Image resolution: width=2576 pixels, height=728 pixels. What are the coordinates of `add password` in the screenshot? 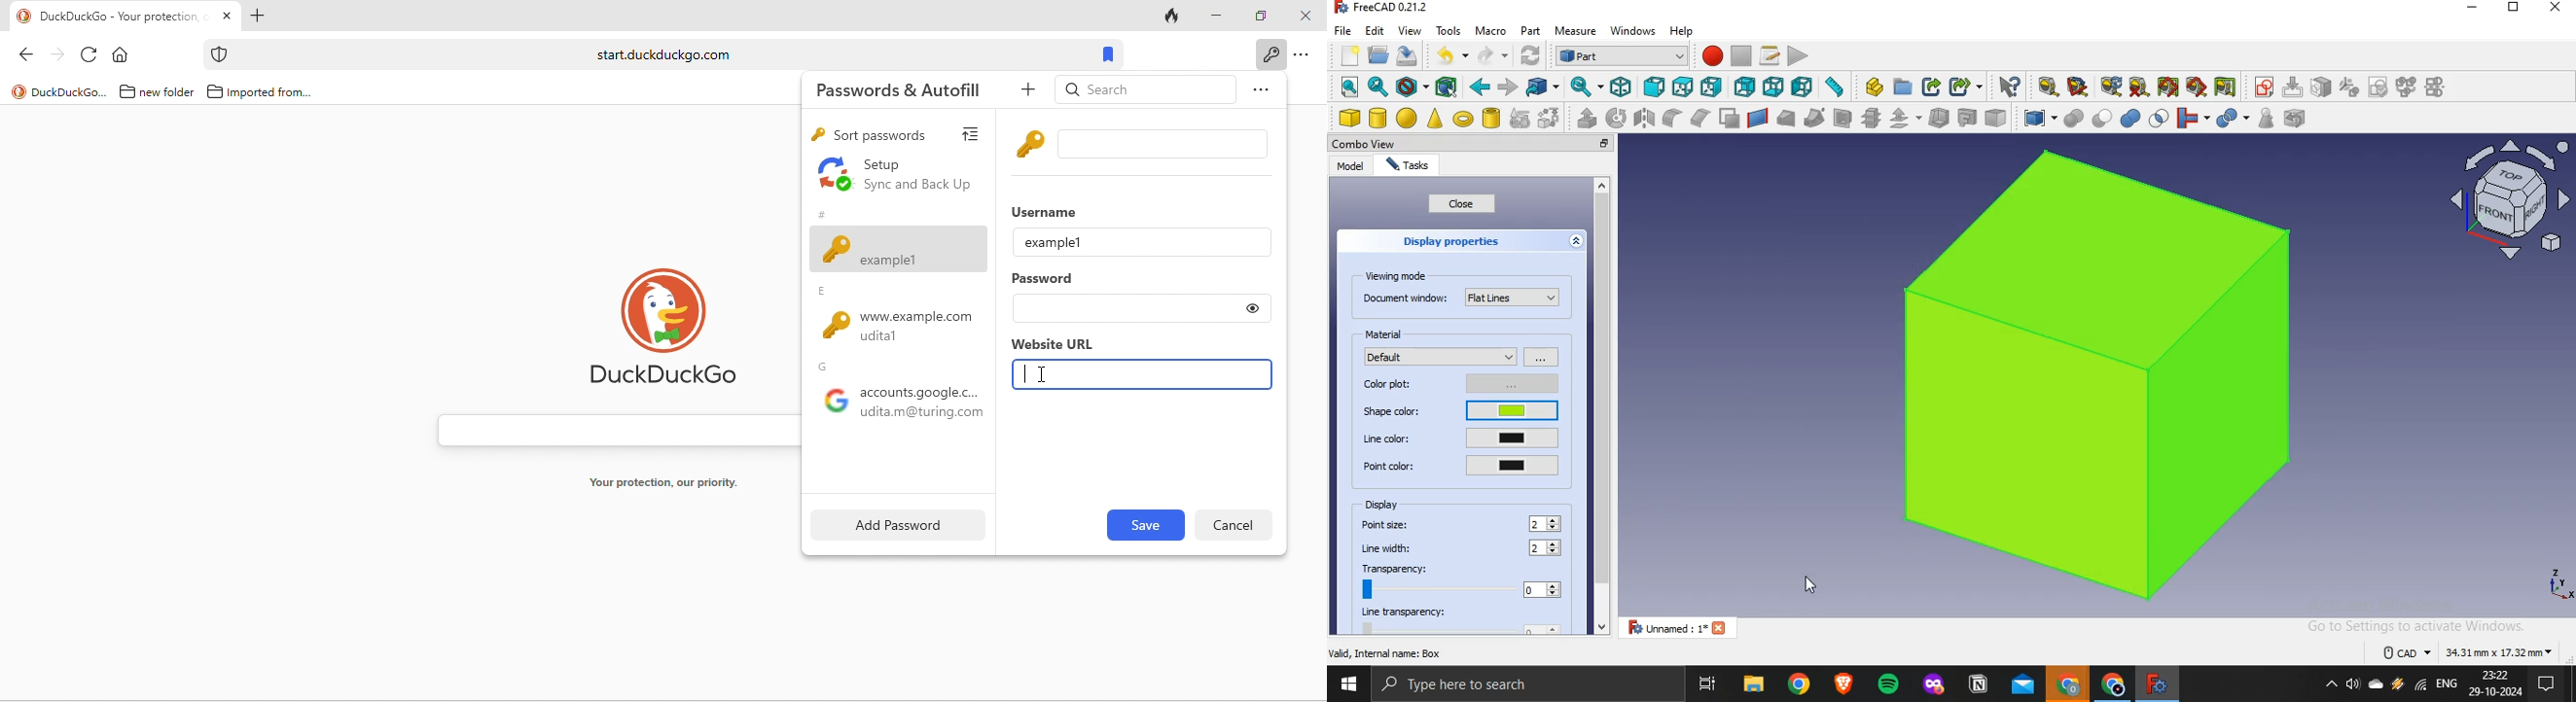 It's located at (894, 524).